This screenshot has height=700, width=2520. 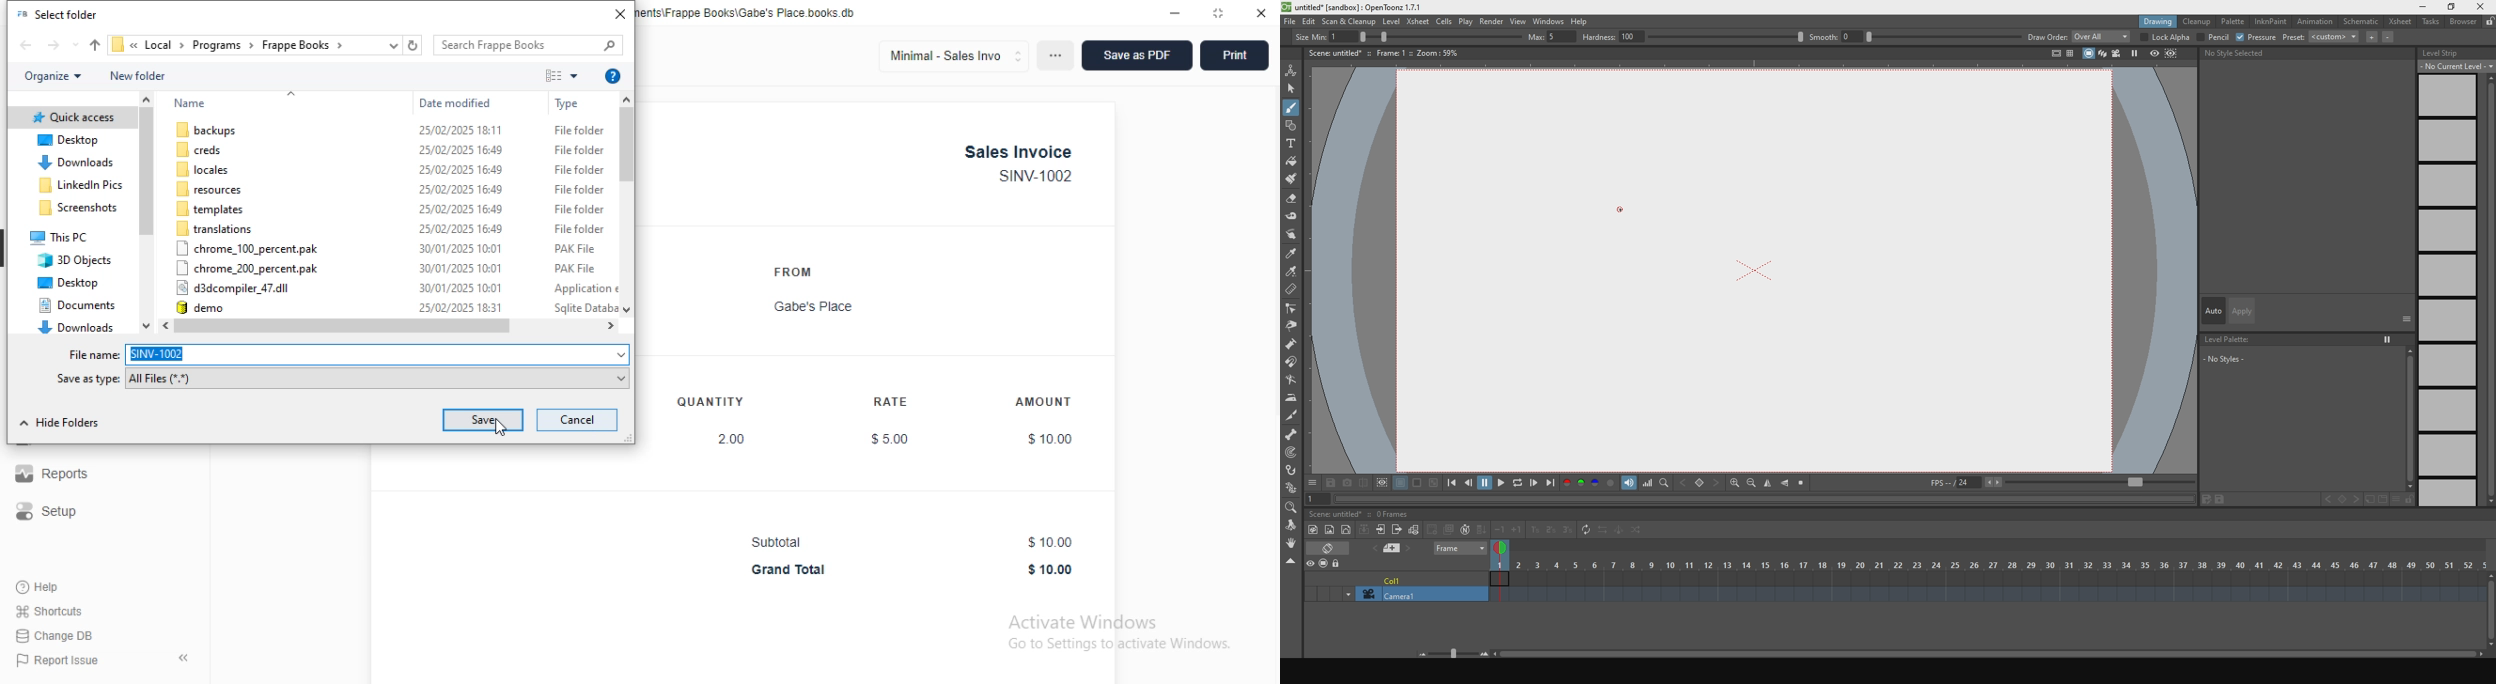 I want to click on file folder, so click(x=579, y=229).